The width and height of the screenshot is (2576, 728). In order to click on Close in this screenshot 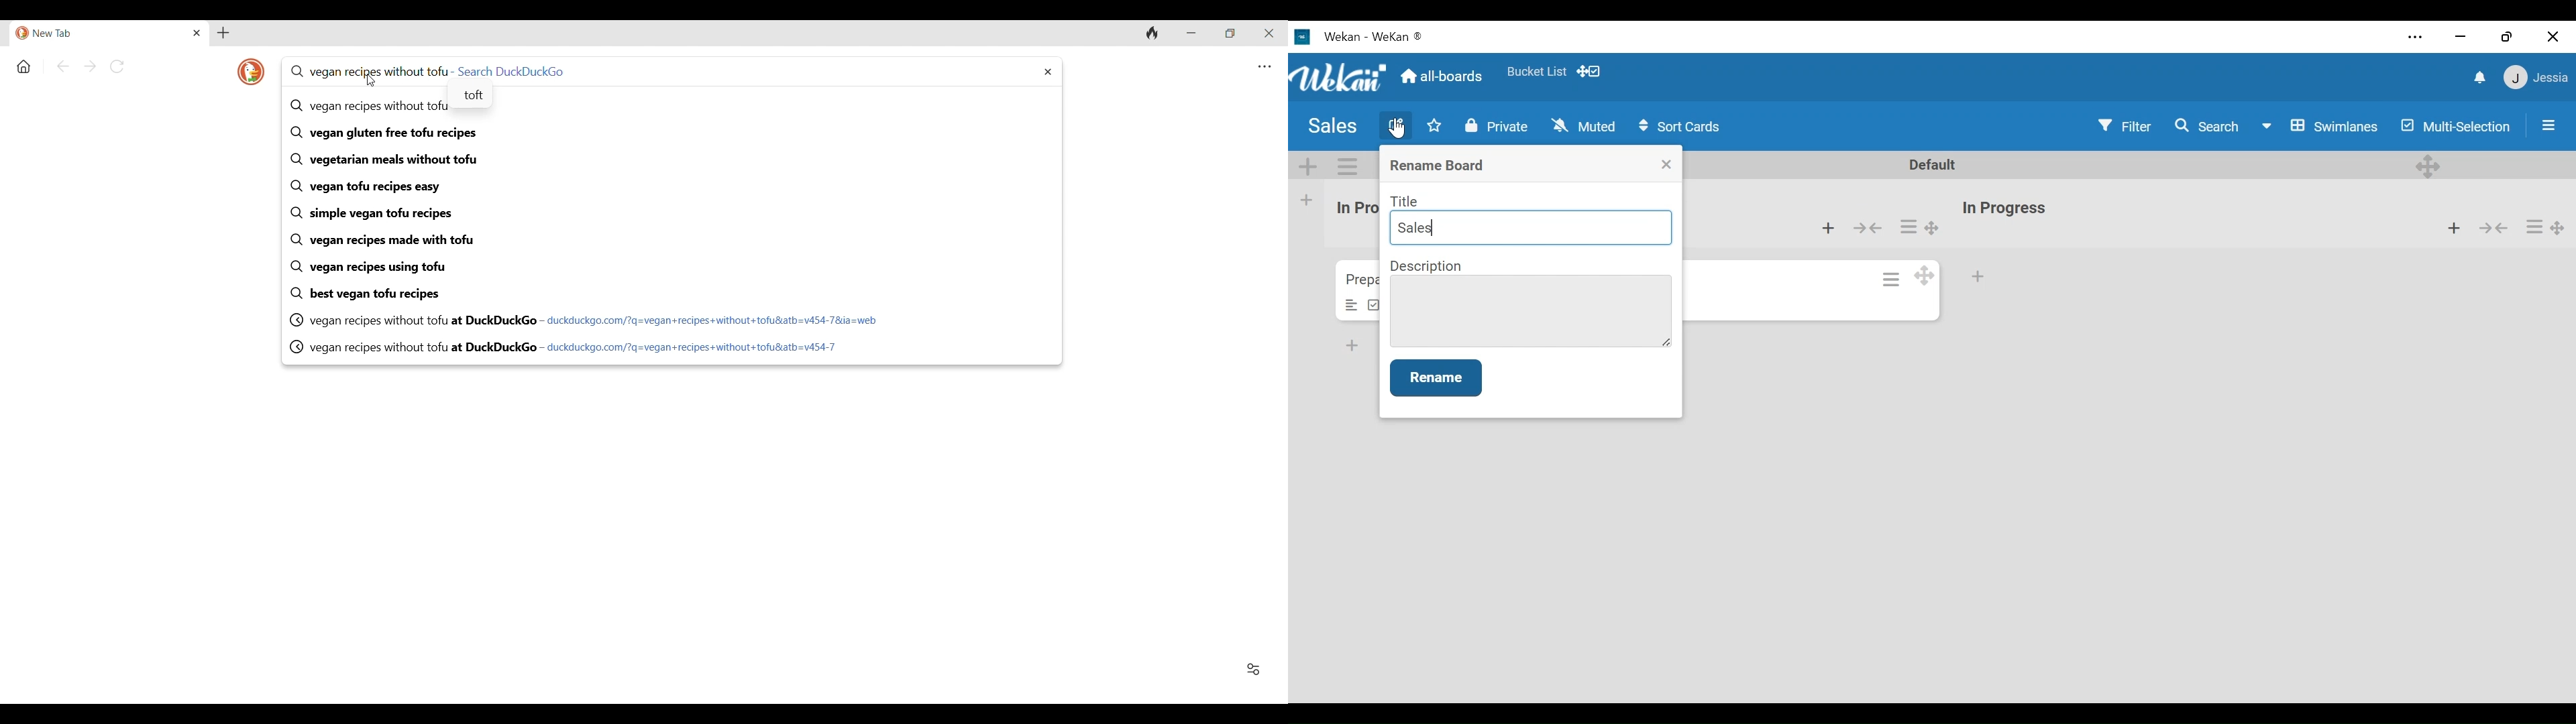, I will do `click(1667, 164)`.